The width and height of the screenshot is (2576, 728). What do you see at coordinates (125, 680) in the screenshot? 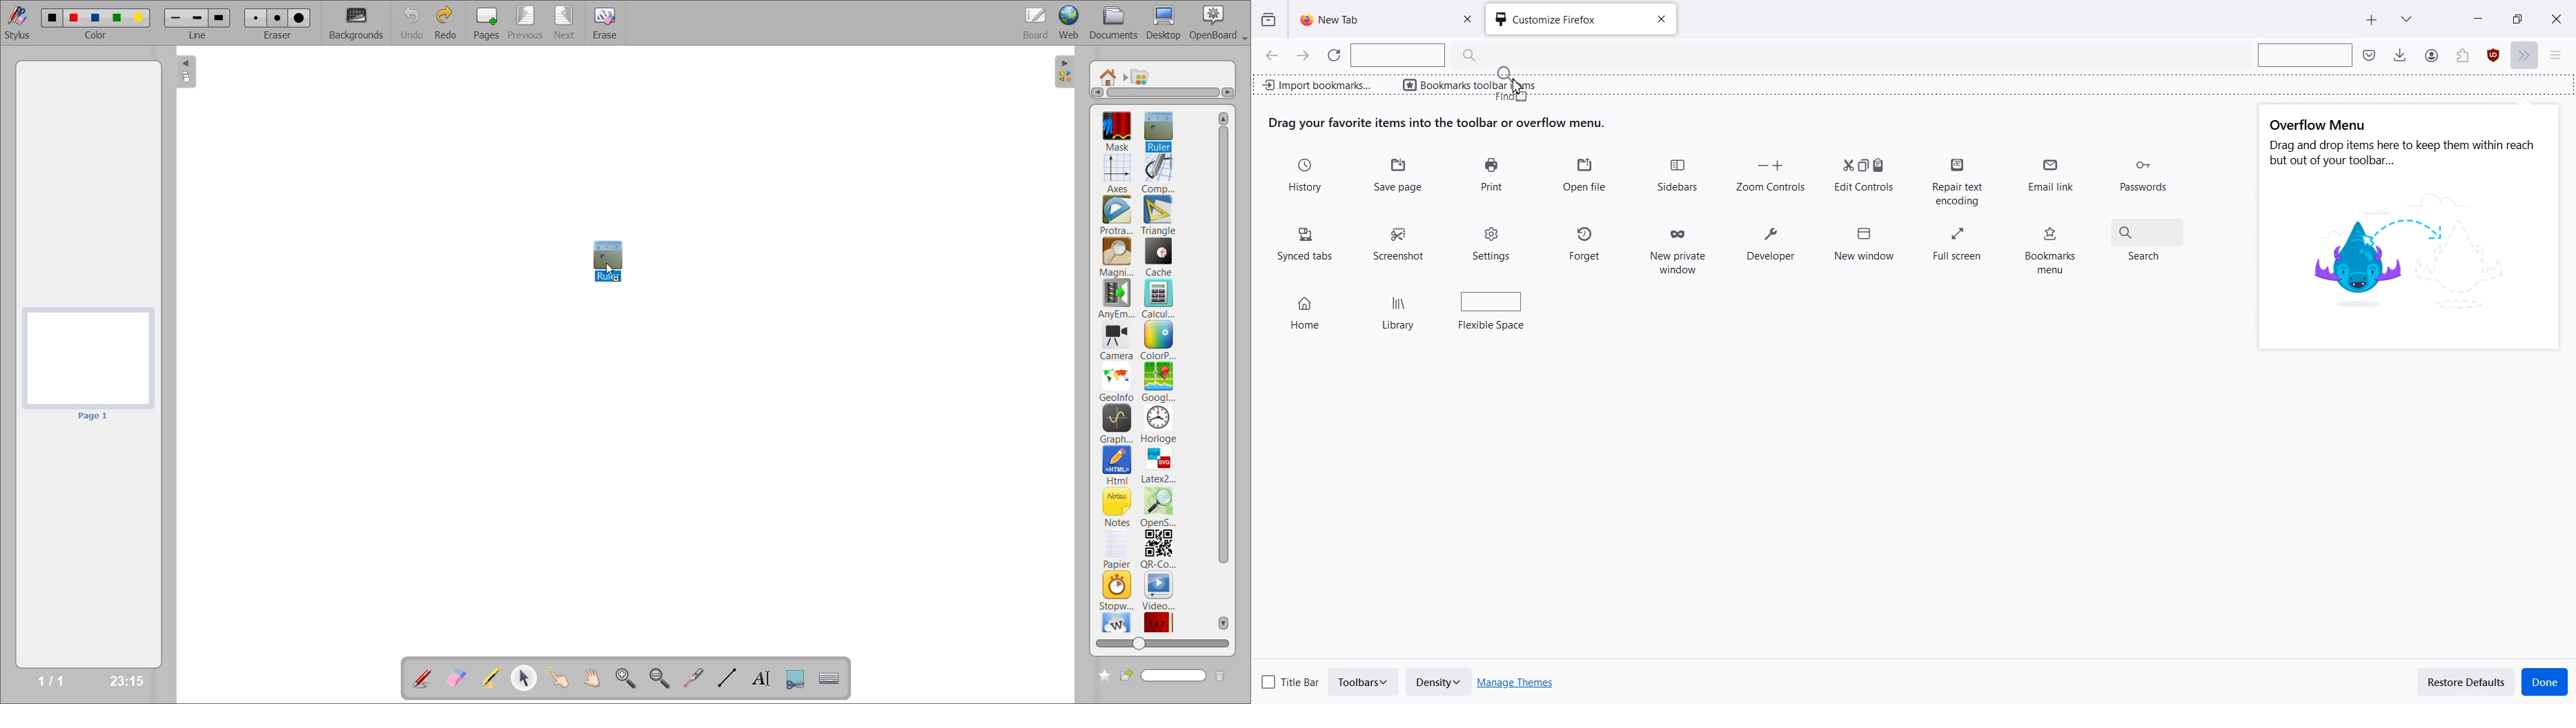
I see `23:15` at bounding box center [125, 680].